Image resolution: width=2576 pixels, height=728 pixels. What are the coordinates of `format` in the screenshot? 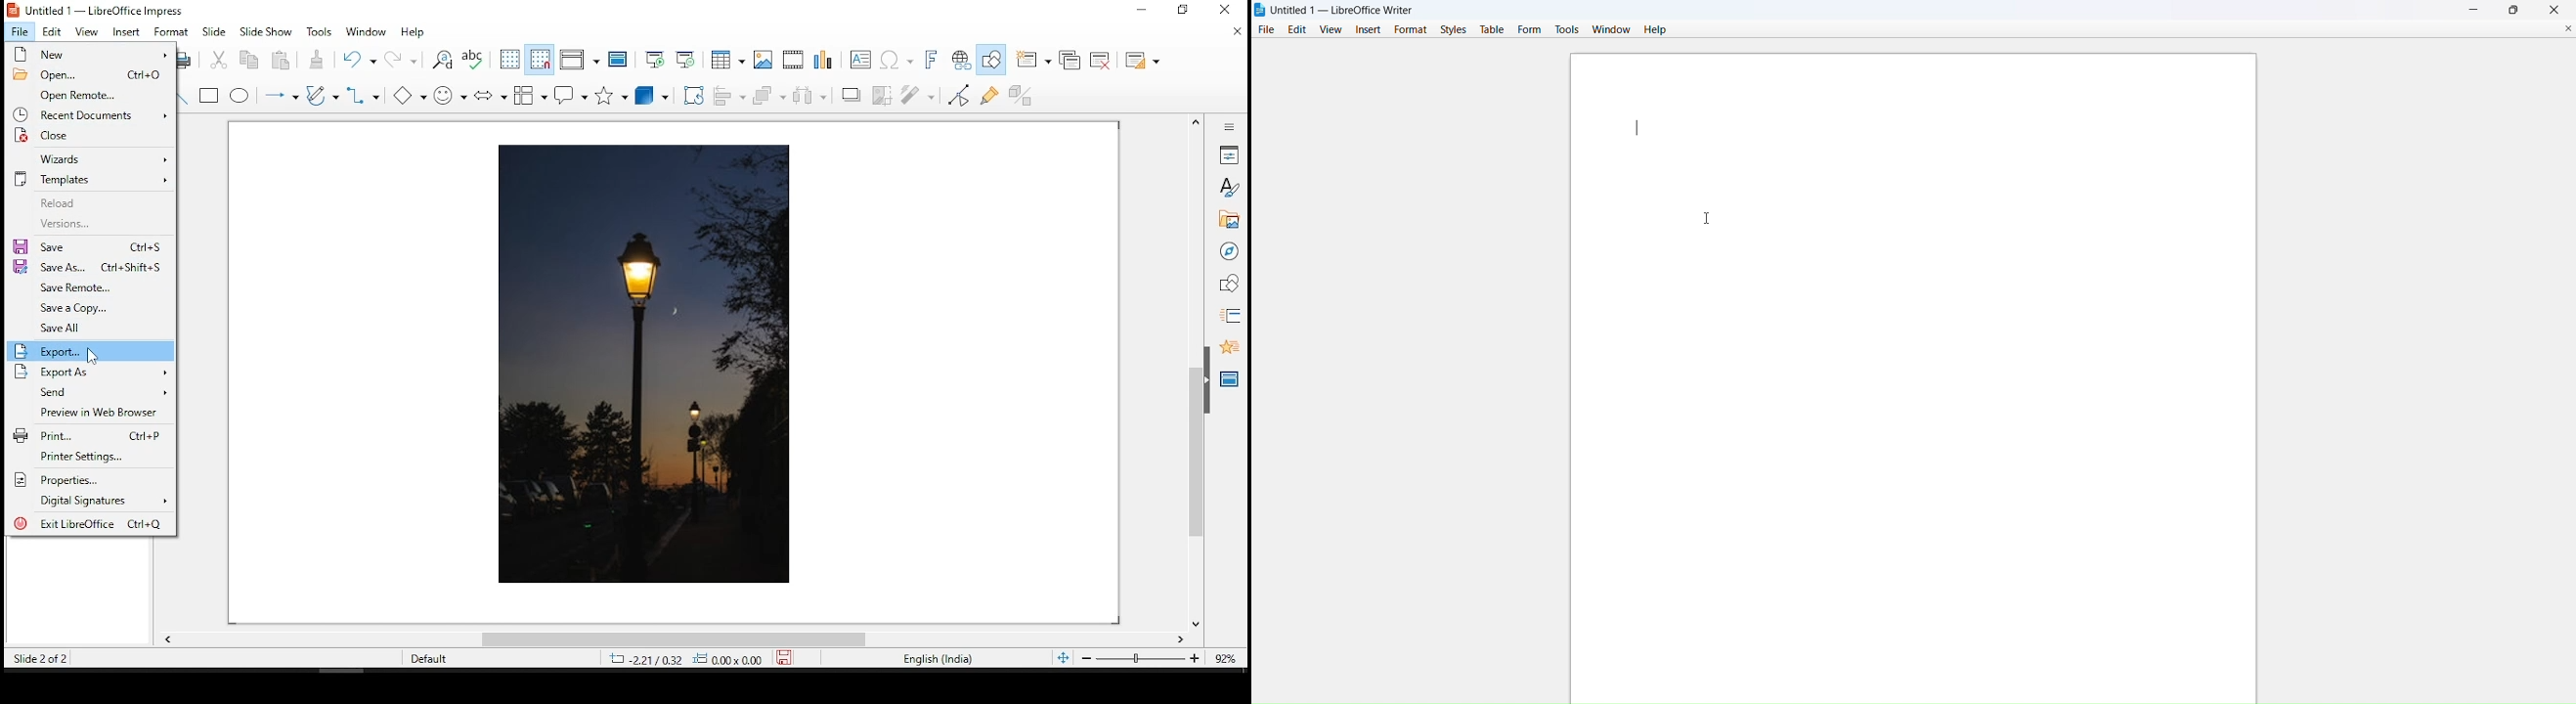 It's located at (171, 32).